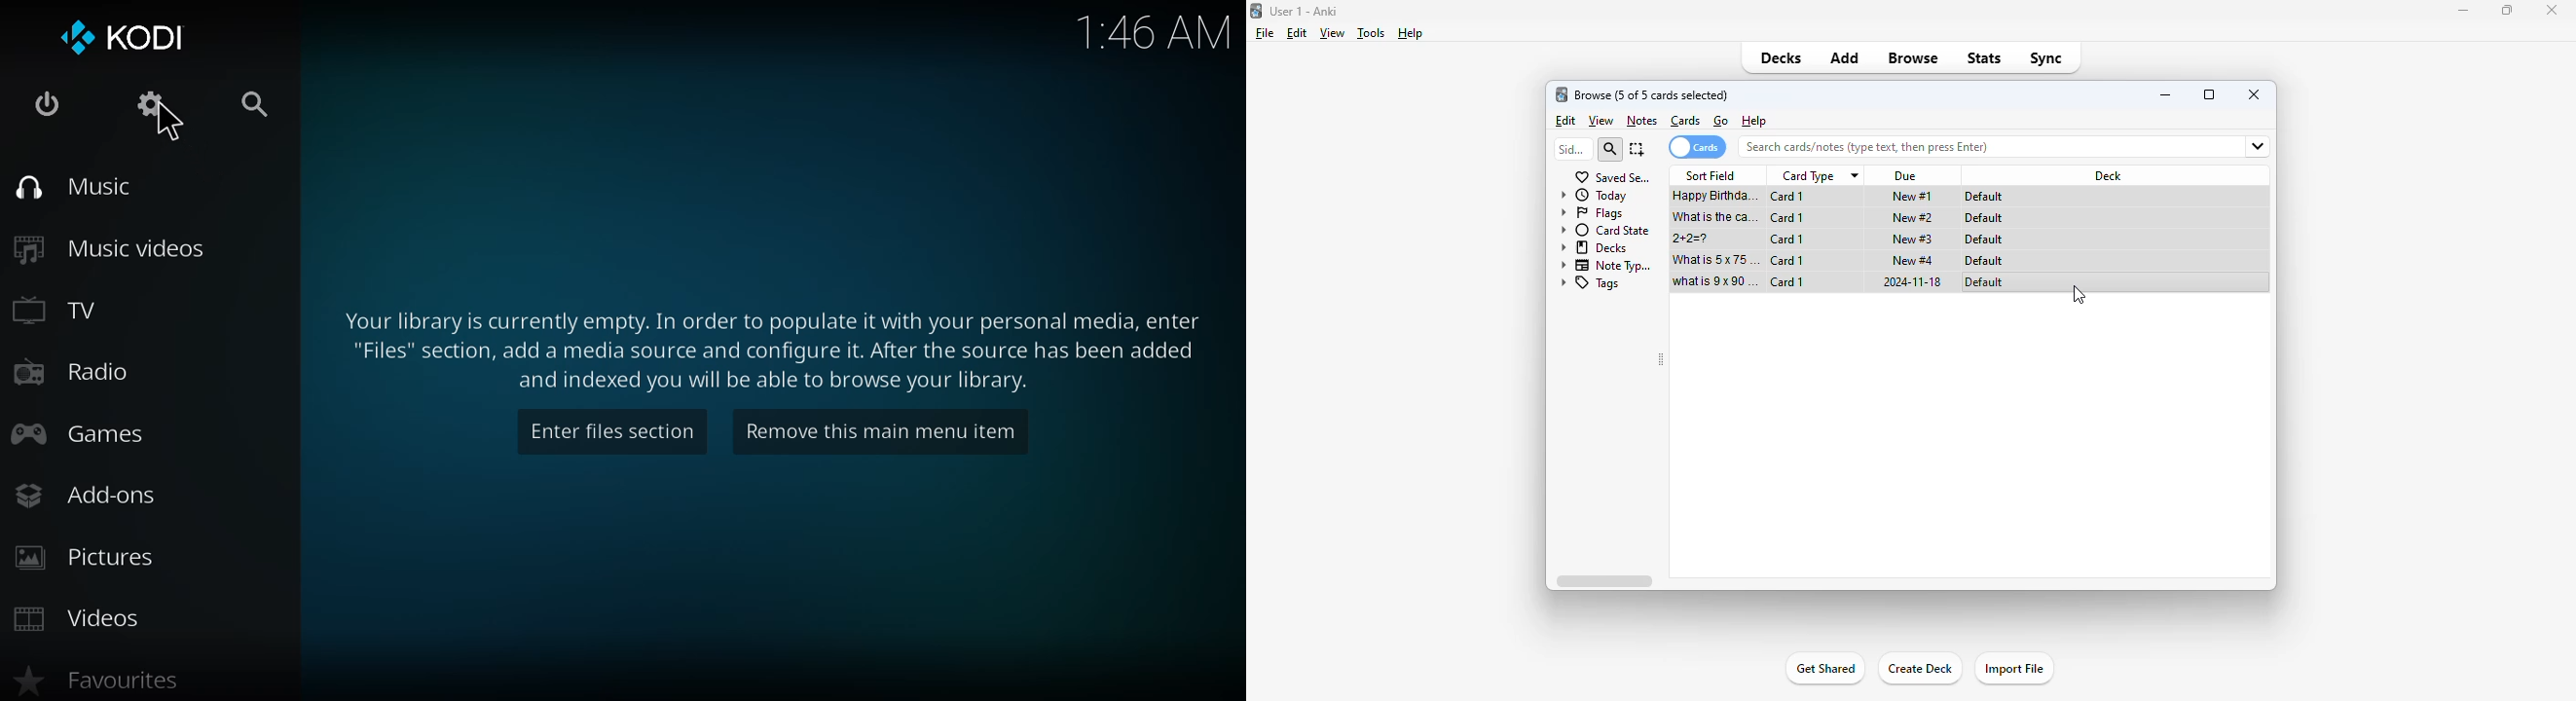  What do you see at coordinates (1265, 33) in the screenshot?
I see `file` at bounding box center [1265, 33].